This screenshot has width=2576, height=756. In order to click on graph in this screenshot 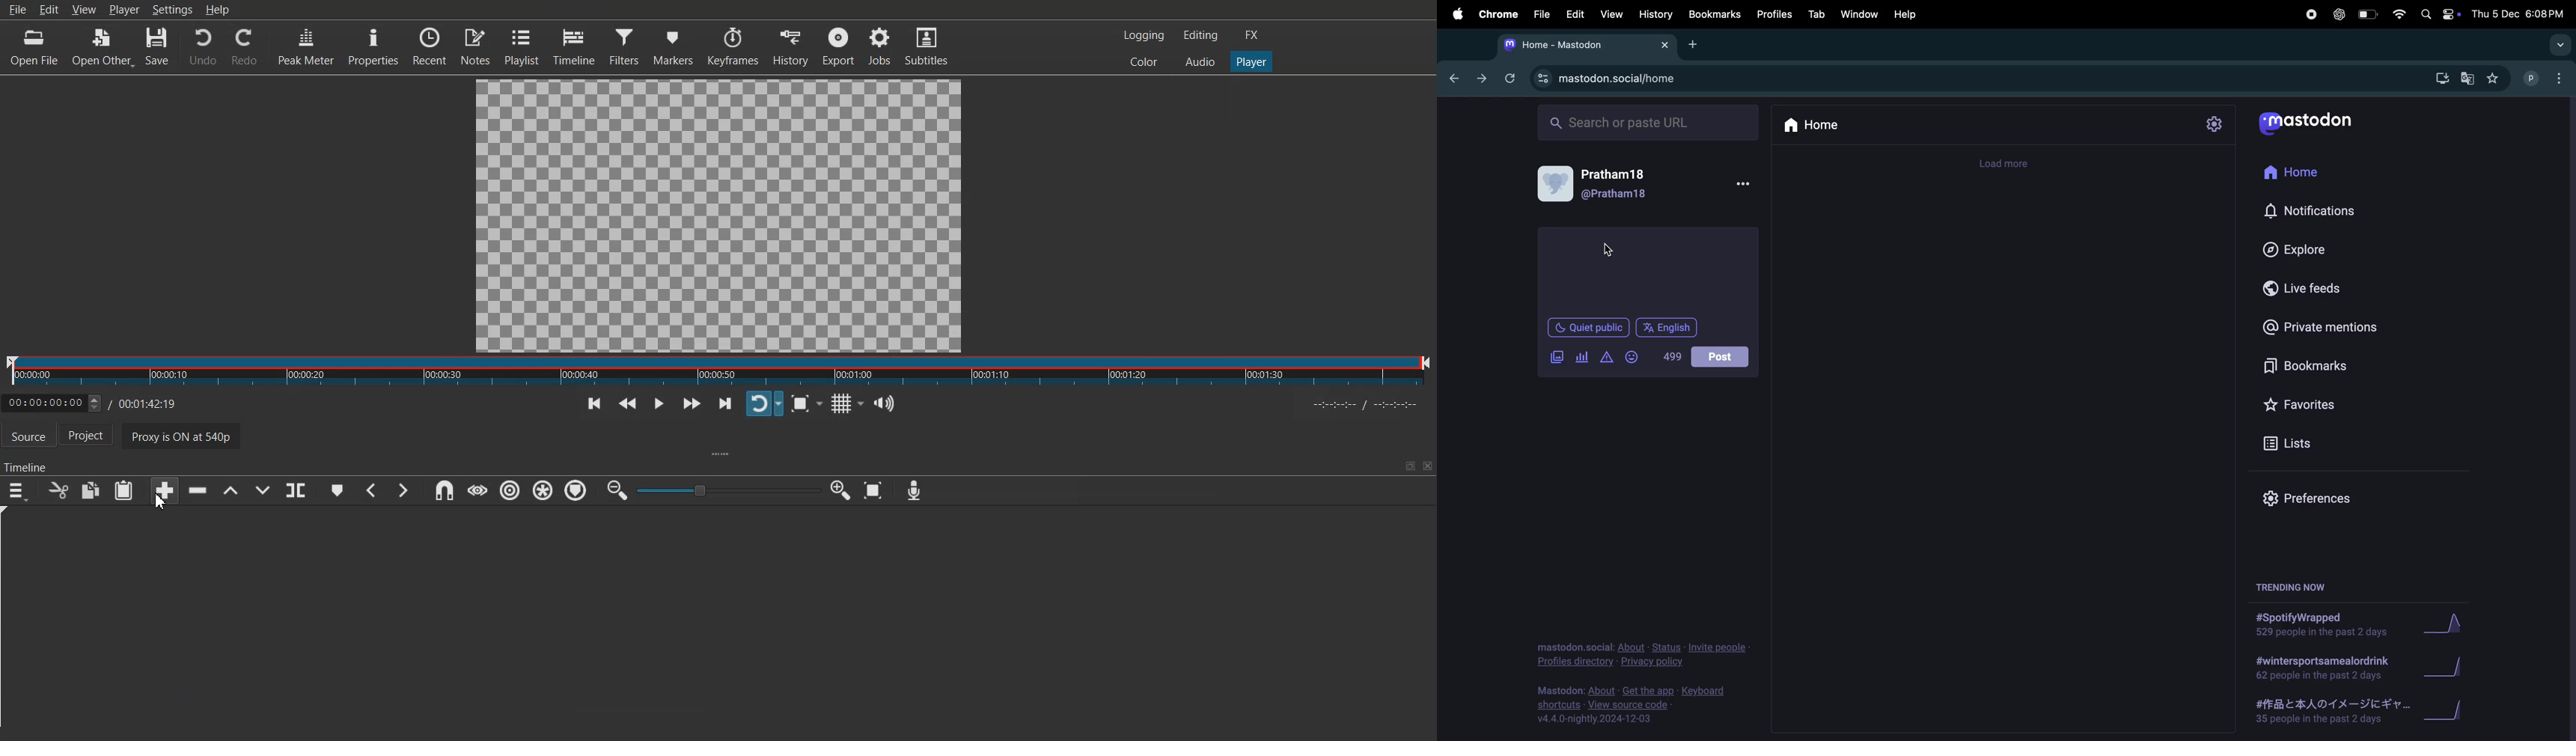, I will do `click(2450, 714)`.